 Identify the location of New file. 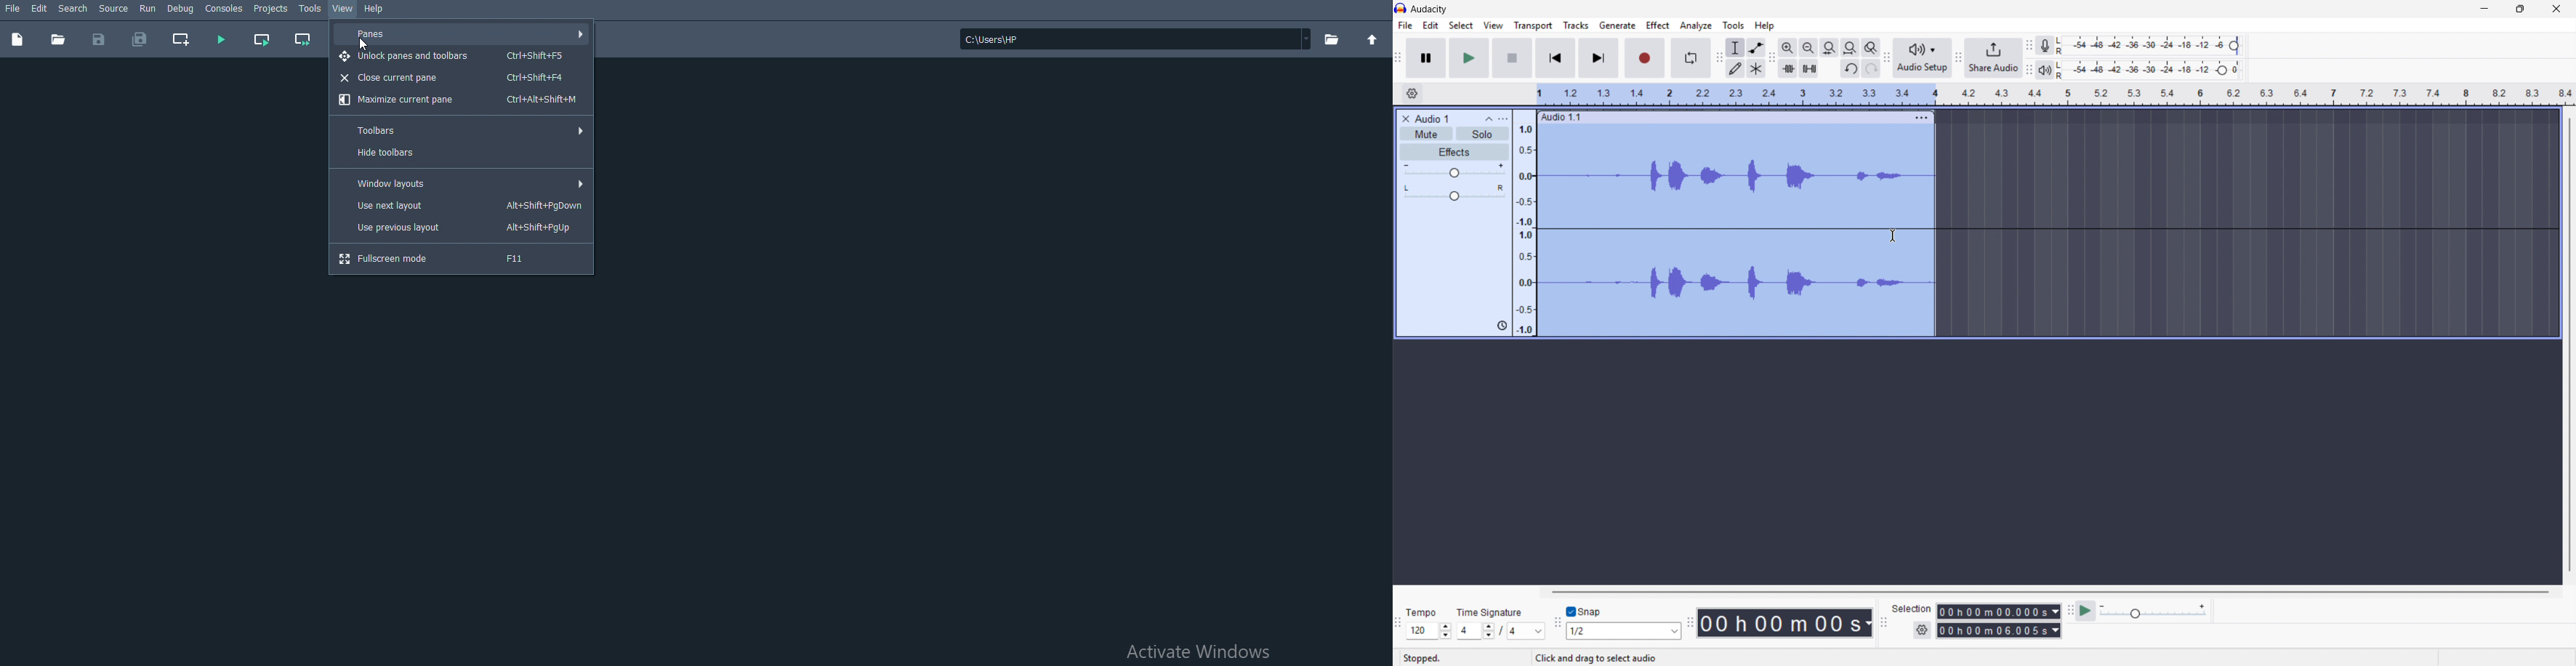
(17, 39).